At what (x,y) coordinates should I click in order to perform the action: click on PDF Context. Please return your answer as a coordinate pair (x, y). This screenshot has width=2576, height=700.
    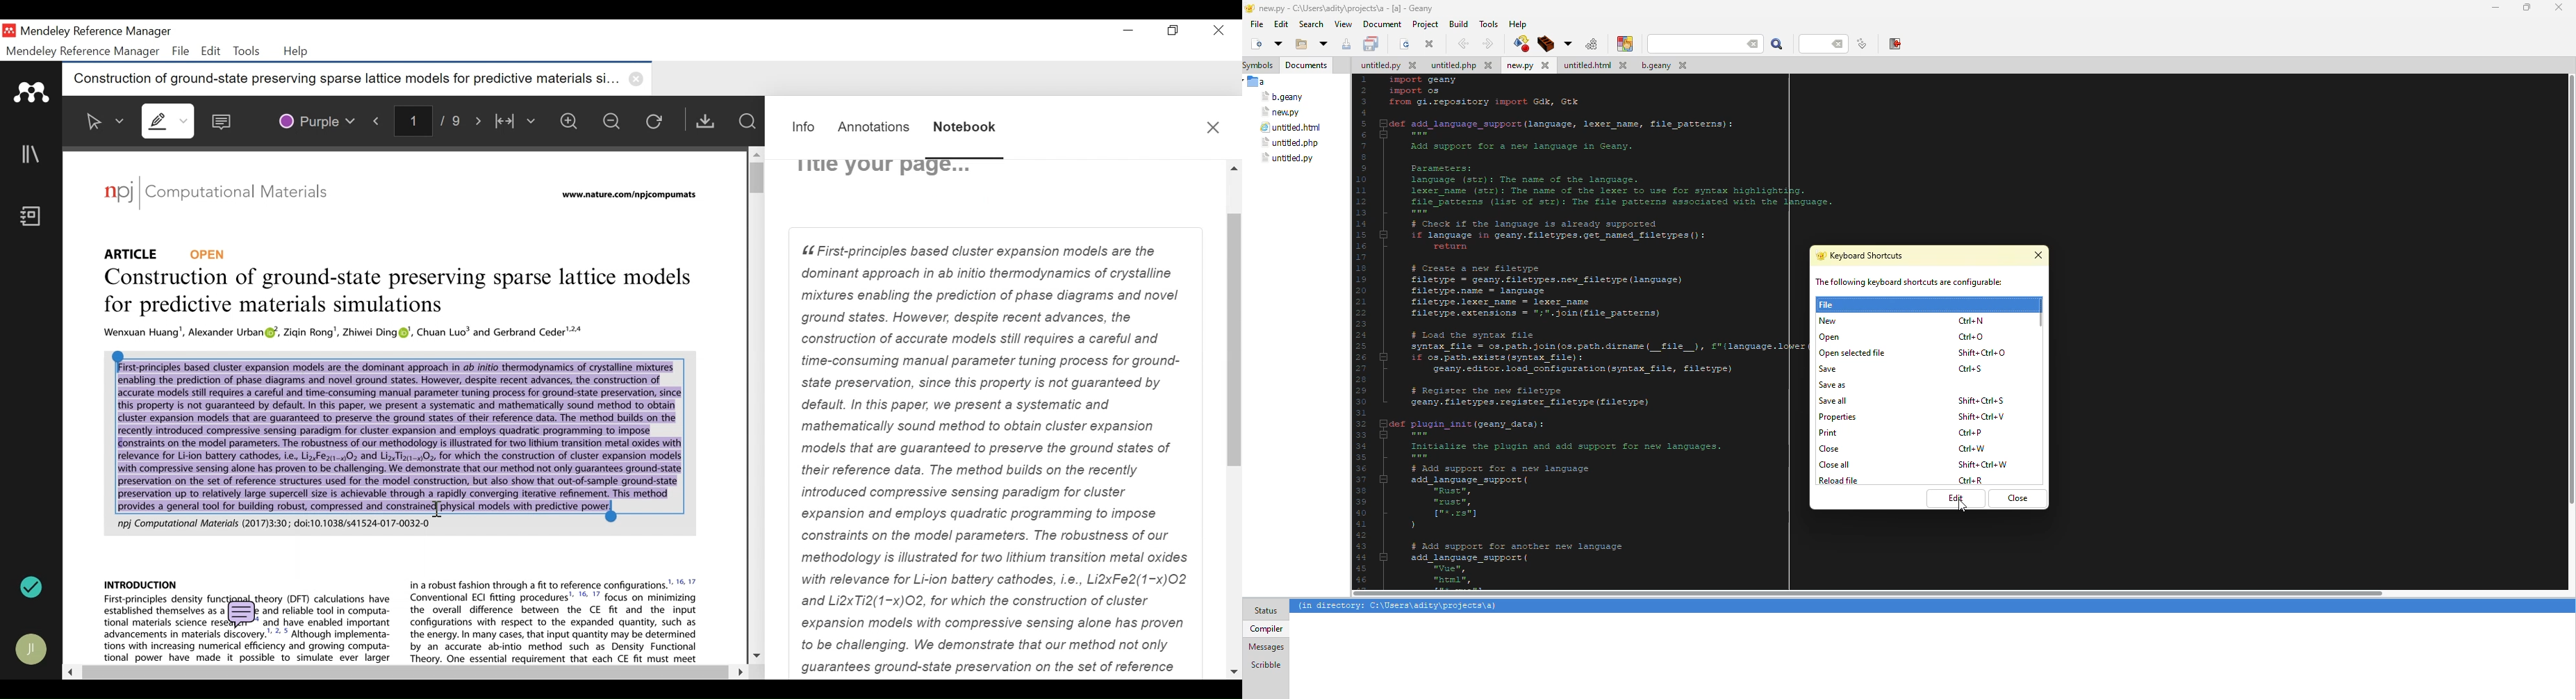
    Looking at the image, I should click on (141, 583).